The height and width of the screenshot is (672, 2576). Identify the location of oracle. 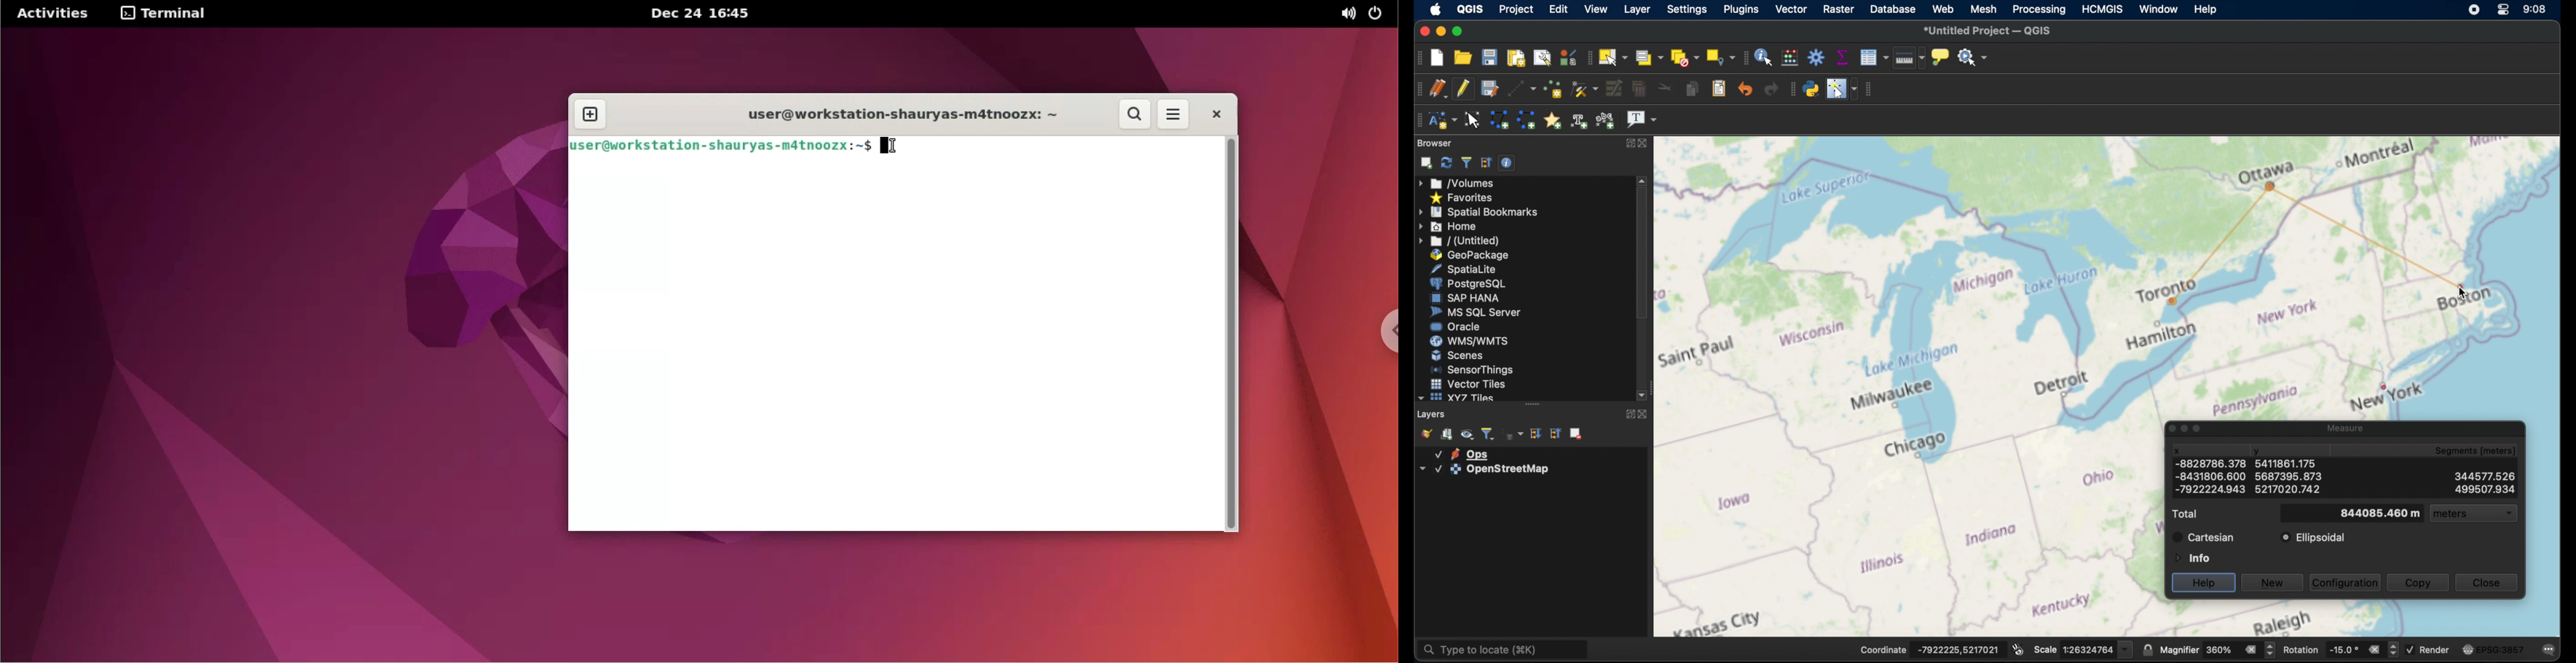
(1455, 327).